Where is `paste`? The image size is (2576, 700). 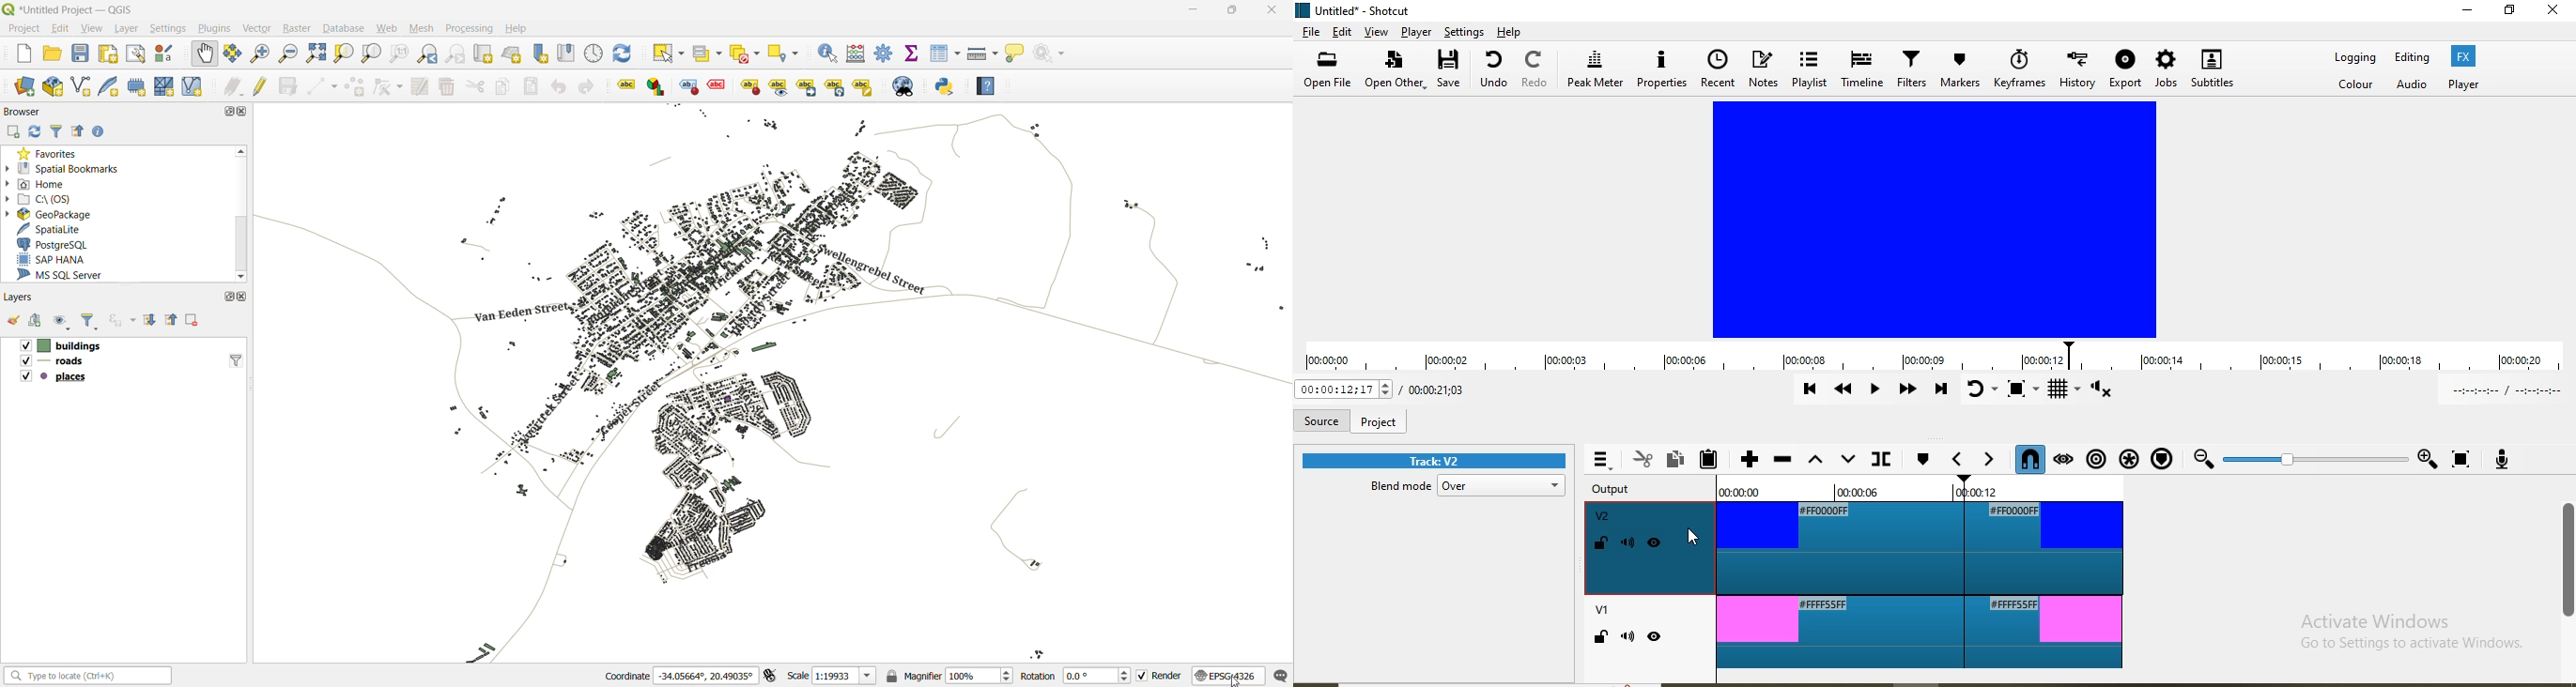
paste is located at coordinates (528, 86).